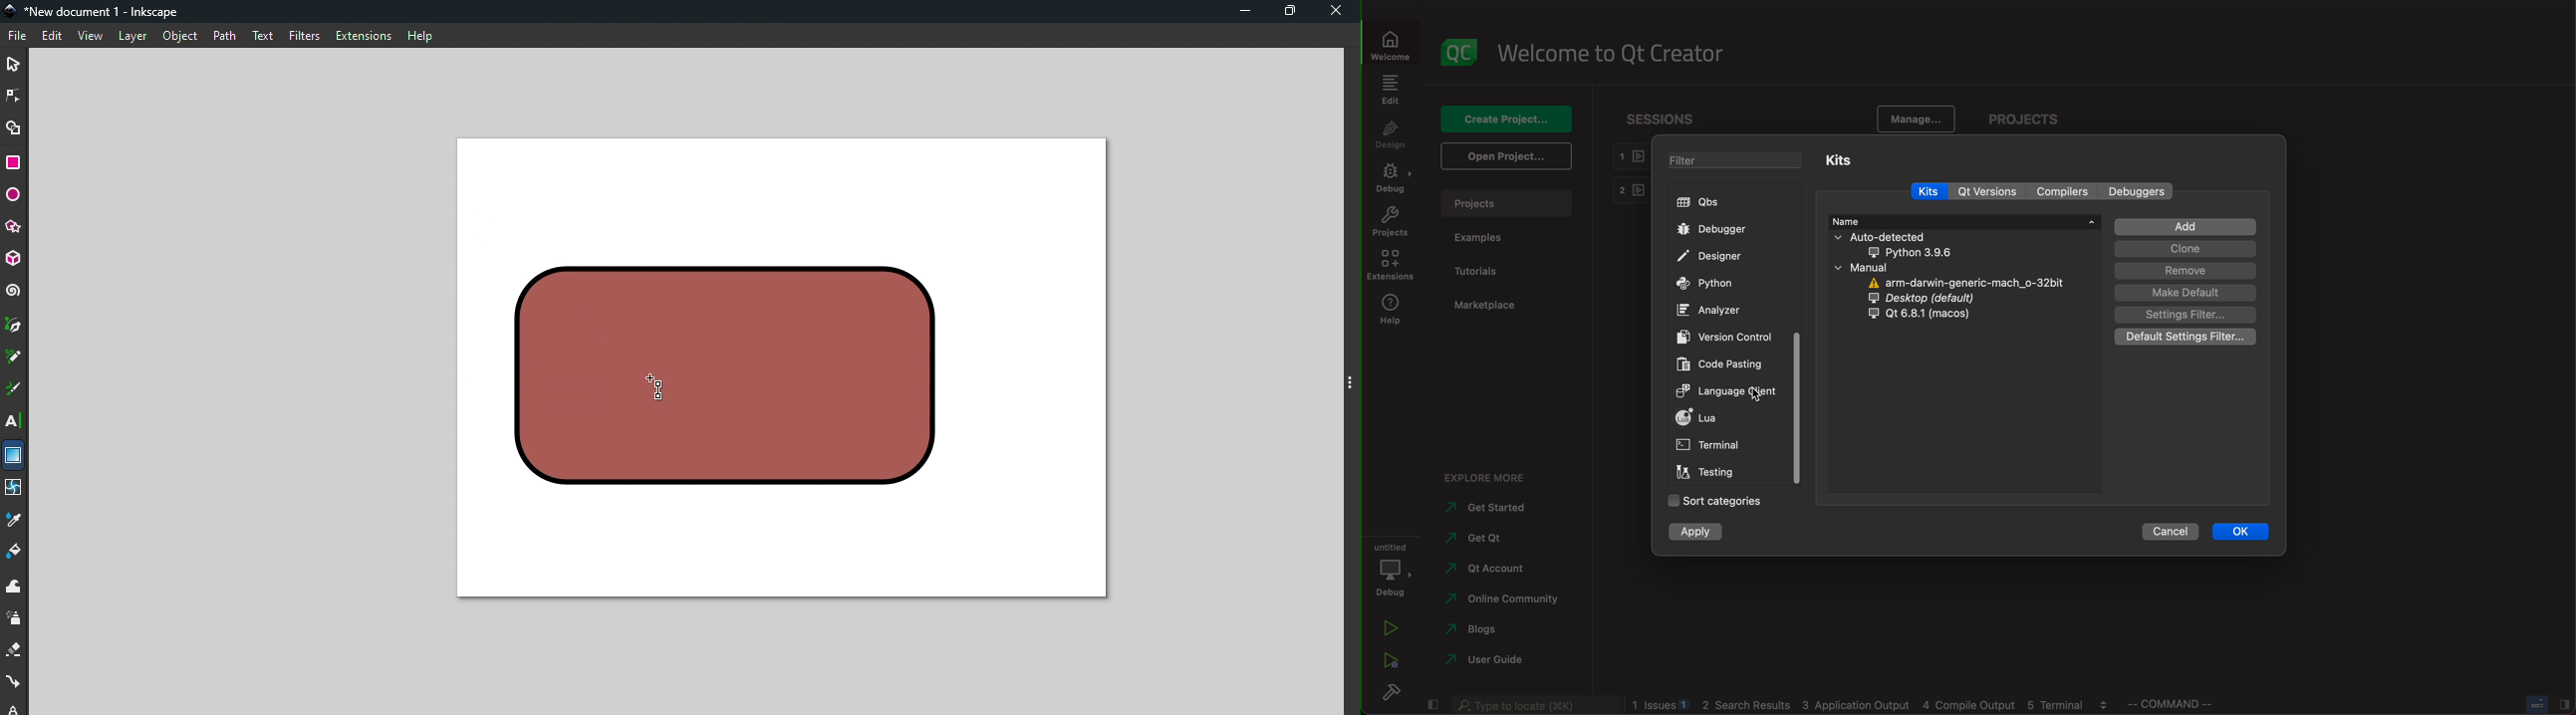 The height and width of the screenshot is (728, 2576). Describe the element at coordinates (132, 37) in the screenshot. I see `Layer` at that location.